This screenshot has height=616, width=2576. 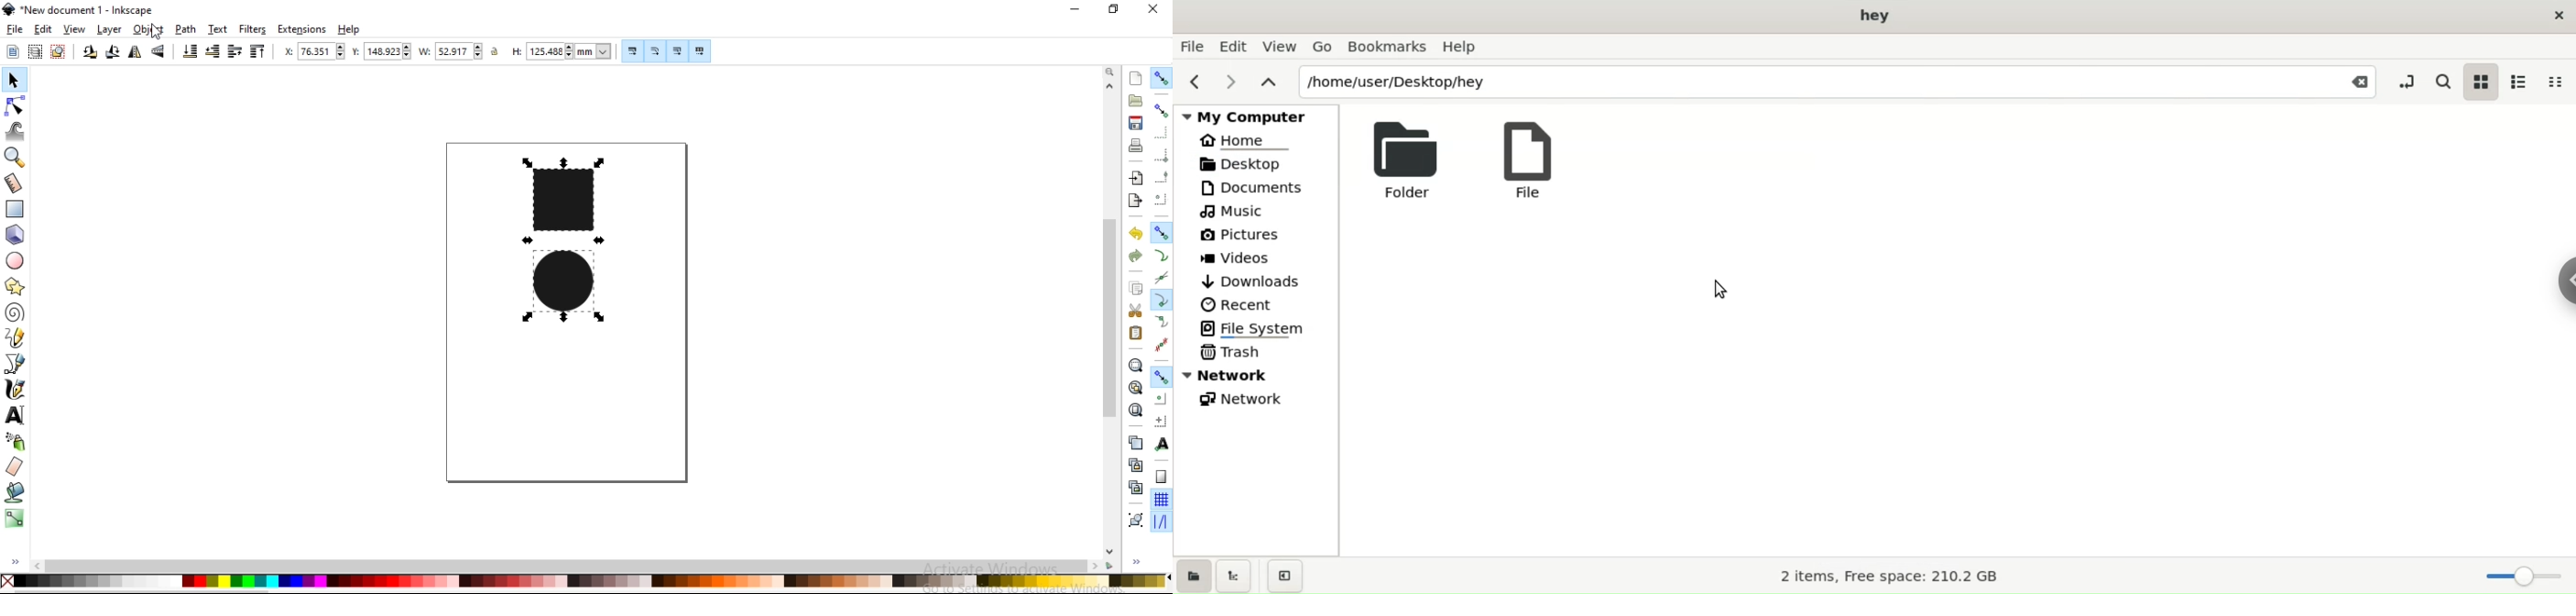 I want to click on width of selection, so click(x=453, y=51).